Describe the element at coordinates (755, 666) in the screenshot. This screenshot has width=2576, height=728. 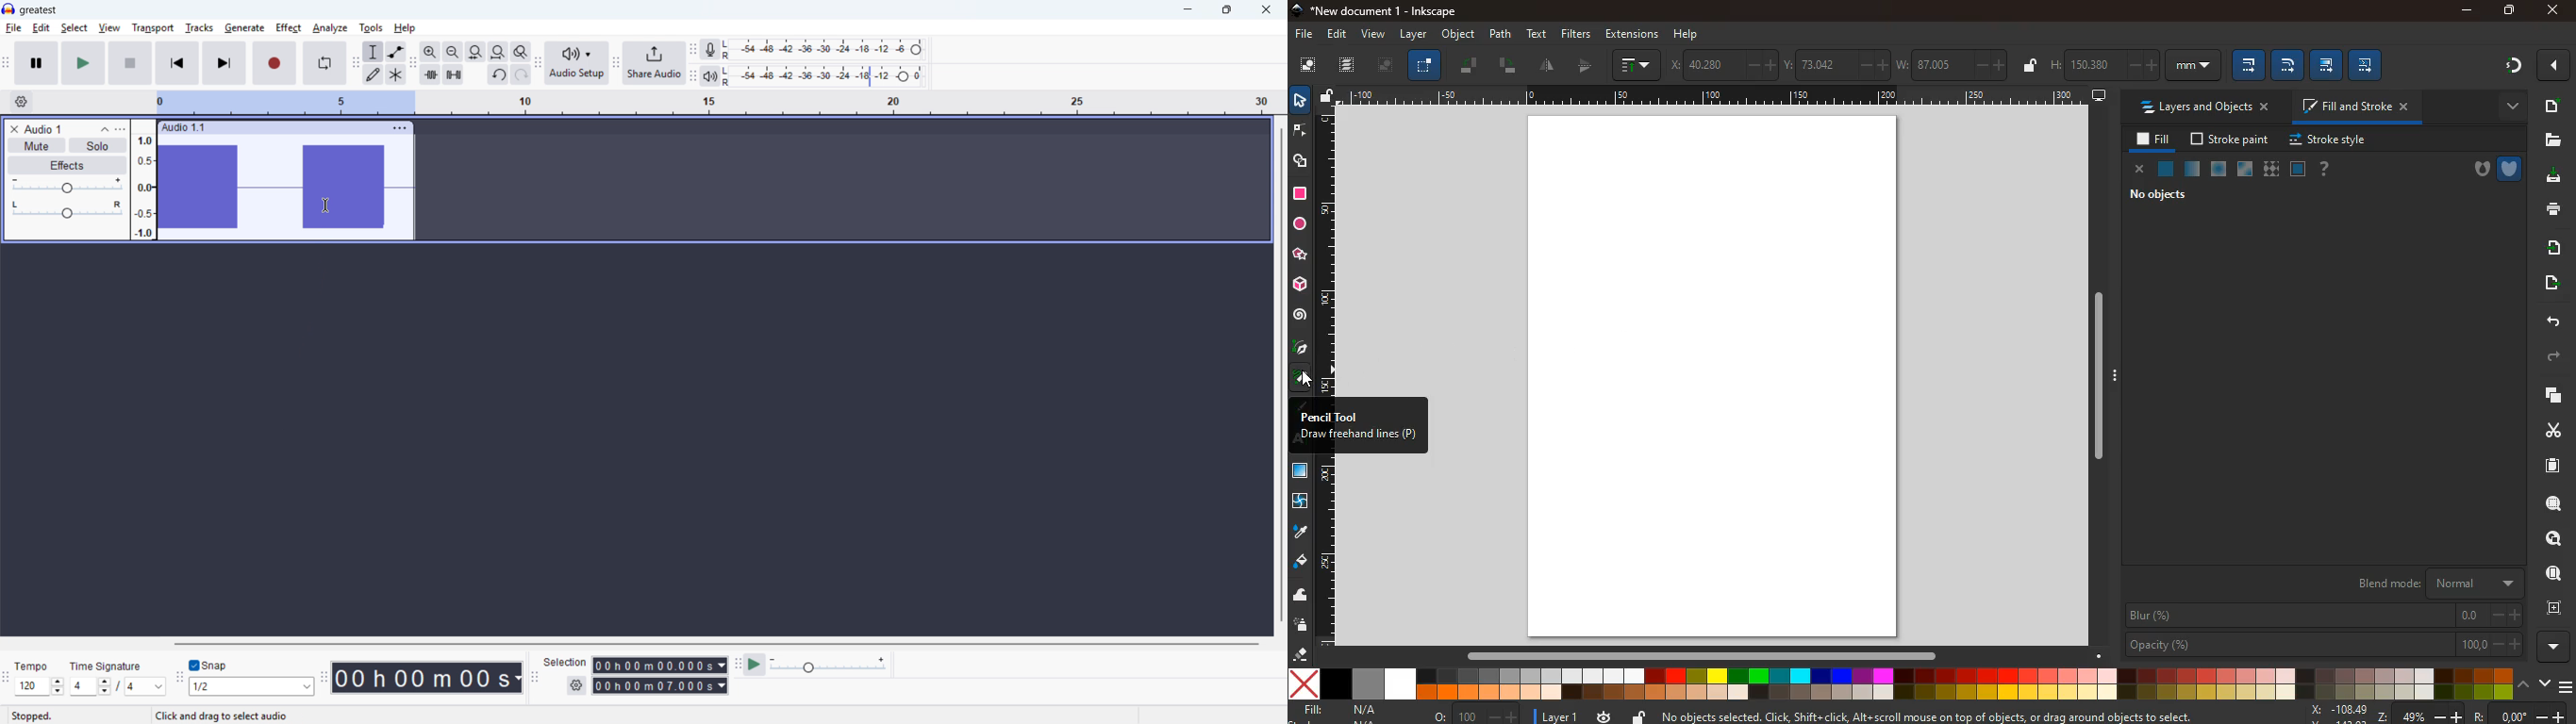
I see `Play at speed ` at that location.